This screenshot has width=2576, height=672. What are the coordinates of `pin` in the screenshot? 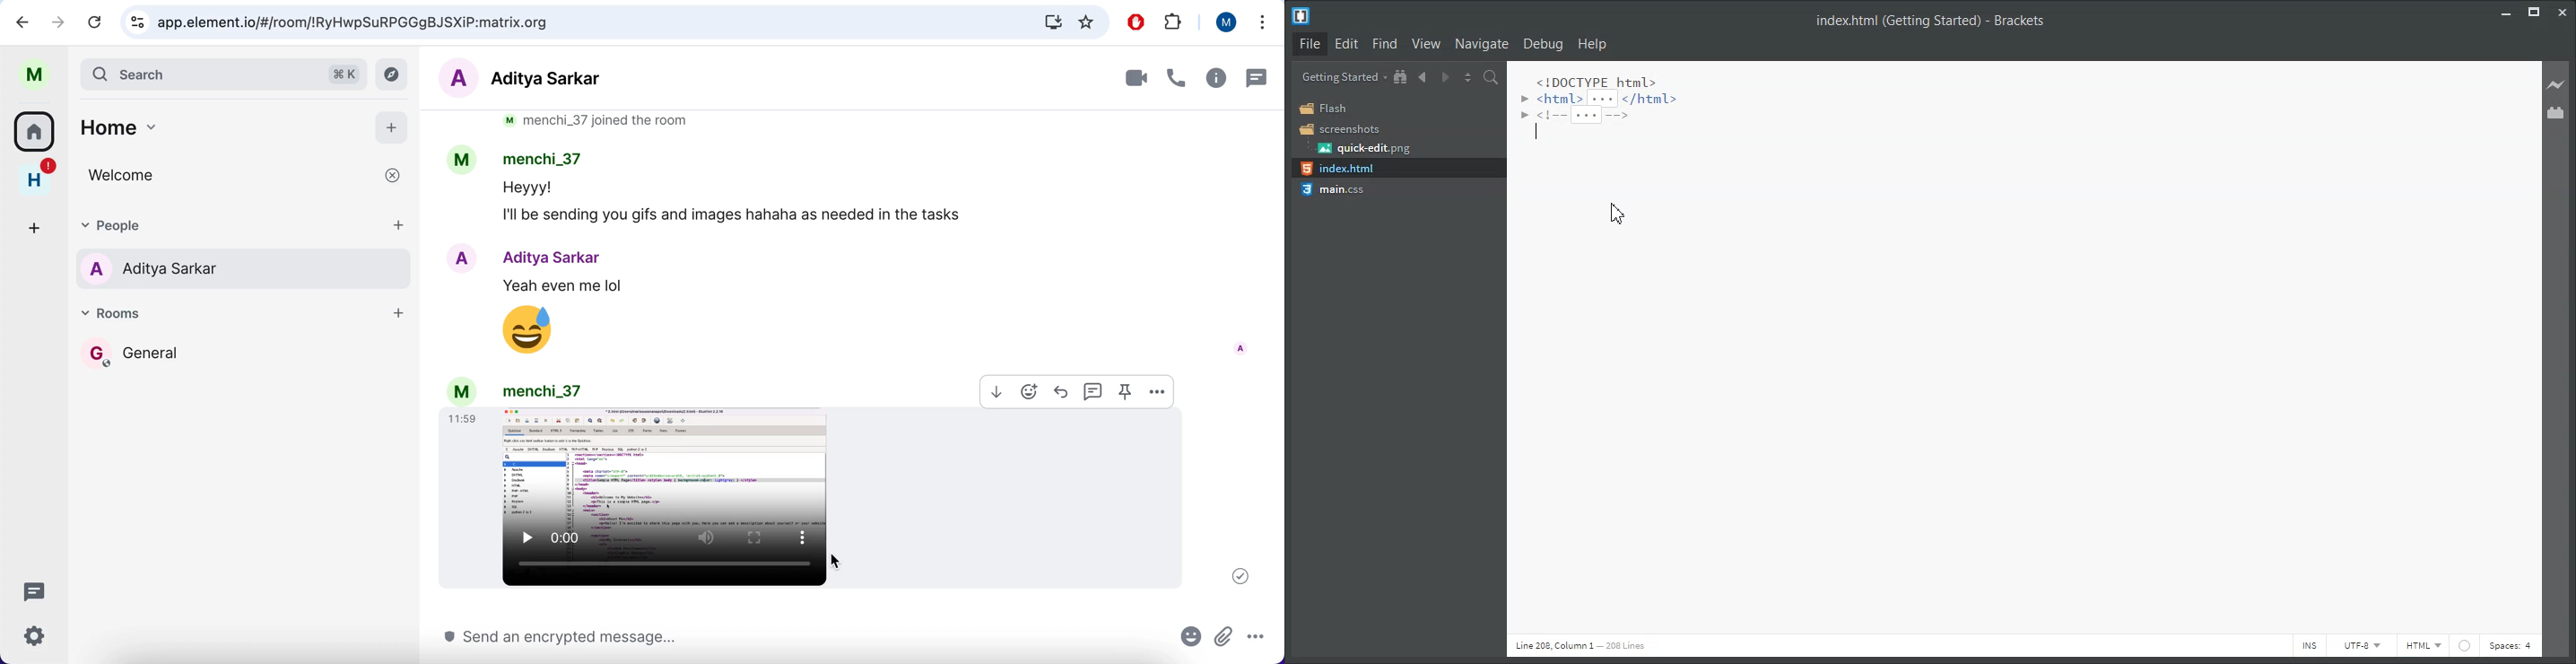 It's located at (1124, 392).